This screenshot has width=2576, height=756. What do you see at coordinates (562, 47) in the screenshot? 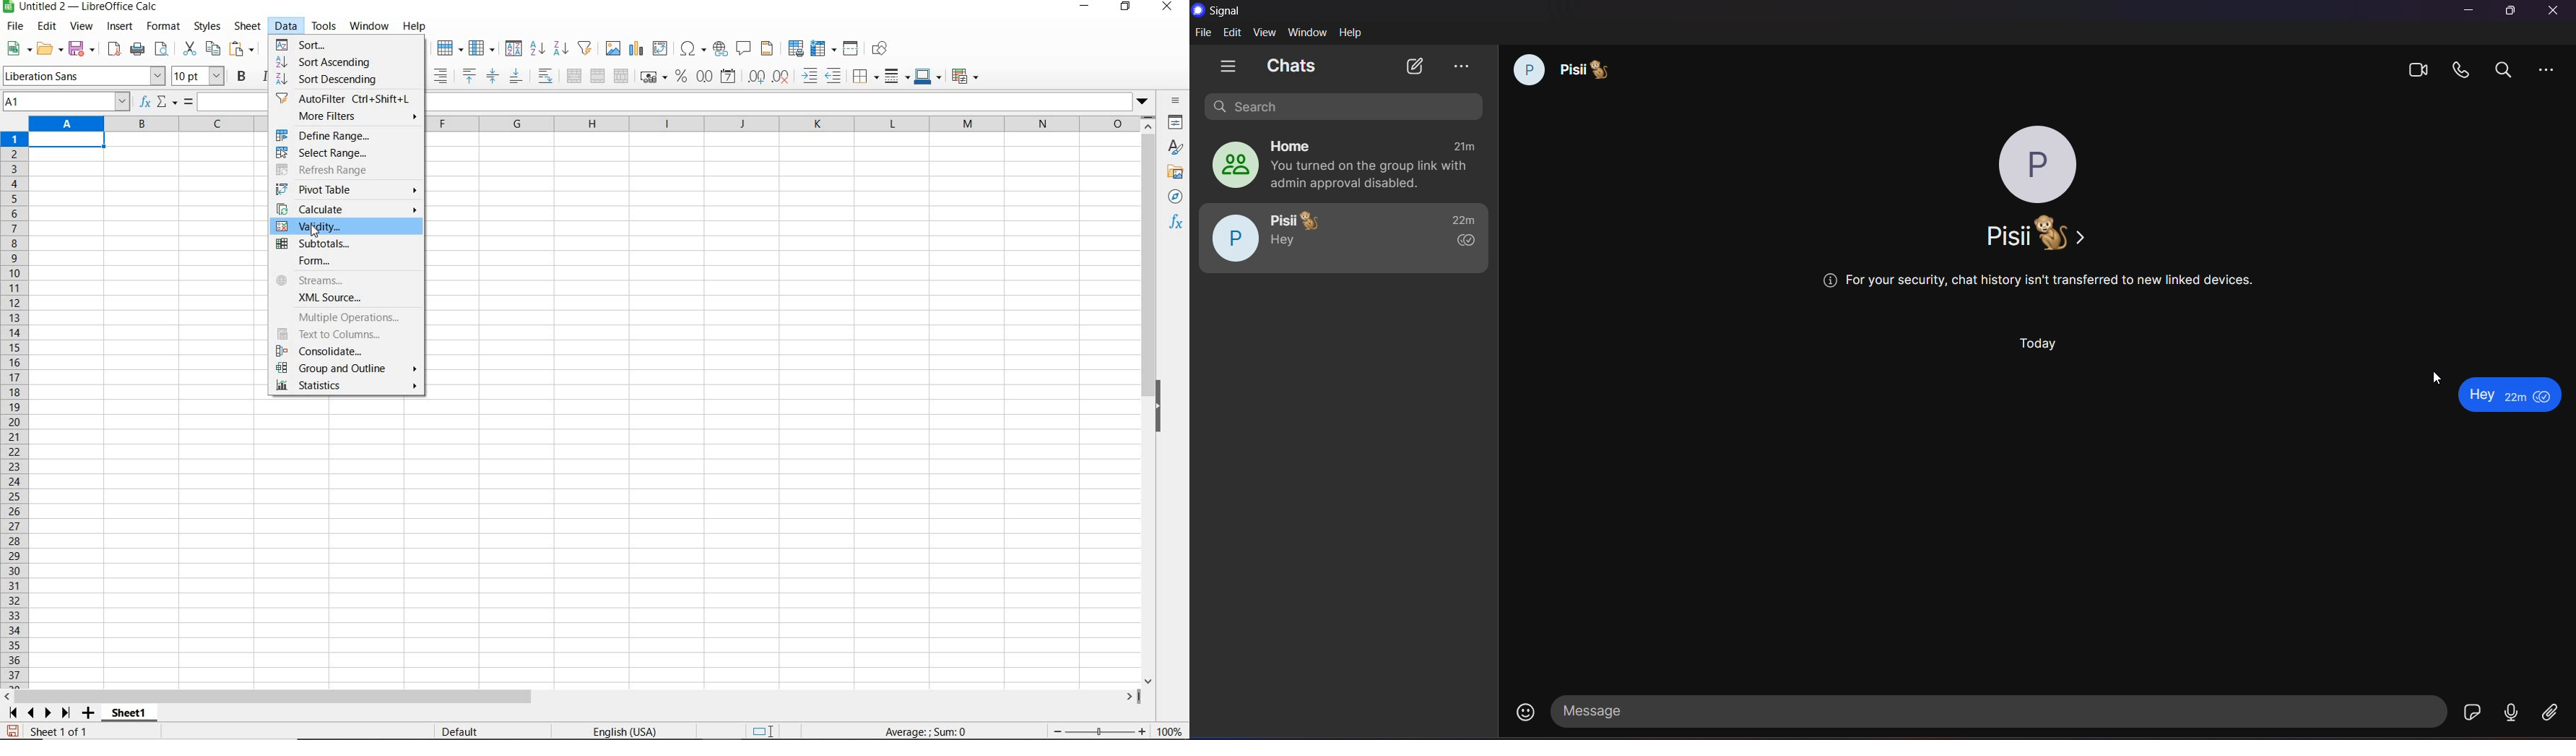
I see `sort descending` at bounding box center [562, 47].